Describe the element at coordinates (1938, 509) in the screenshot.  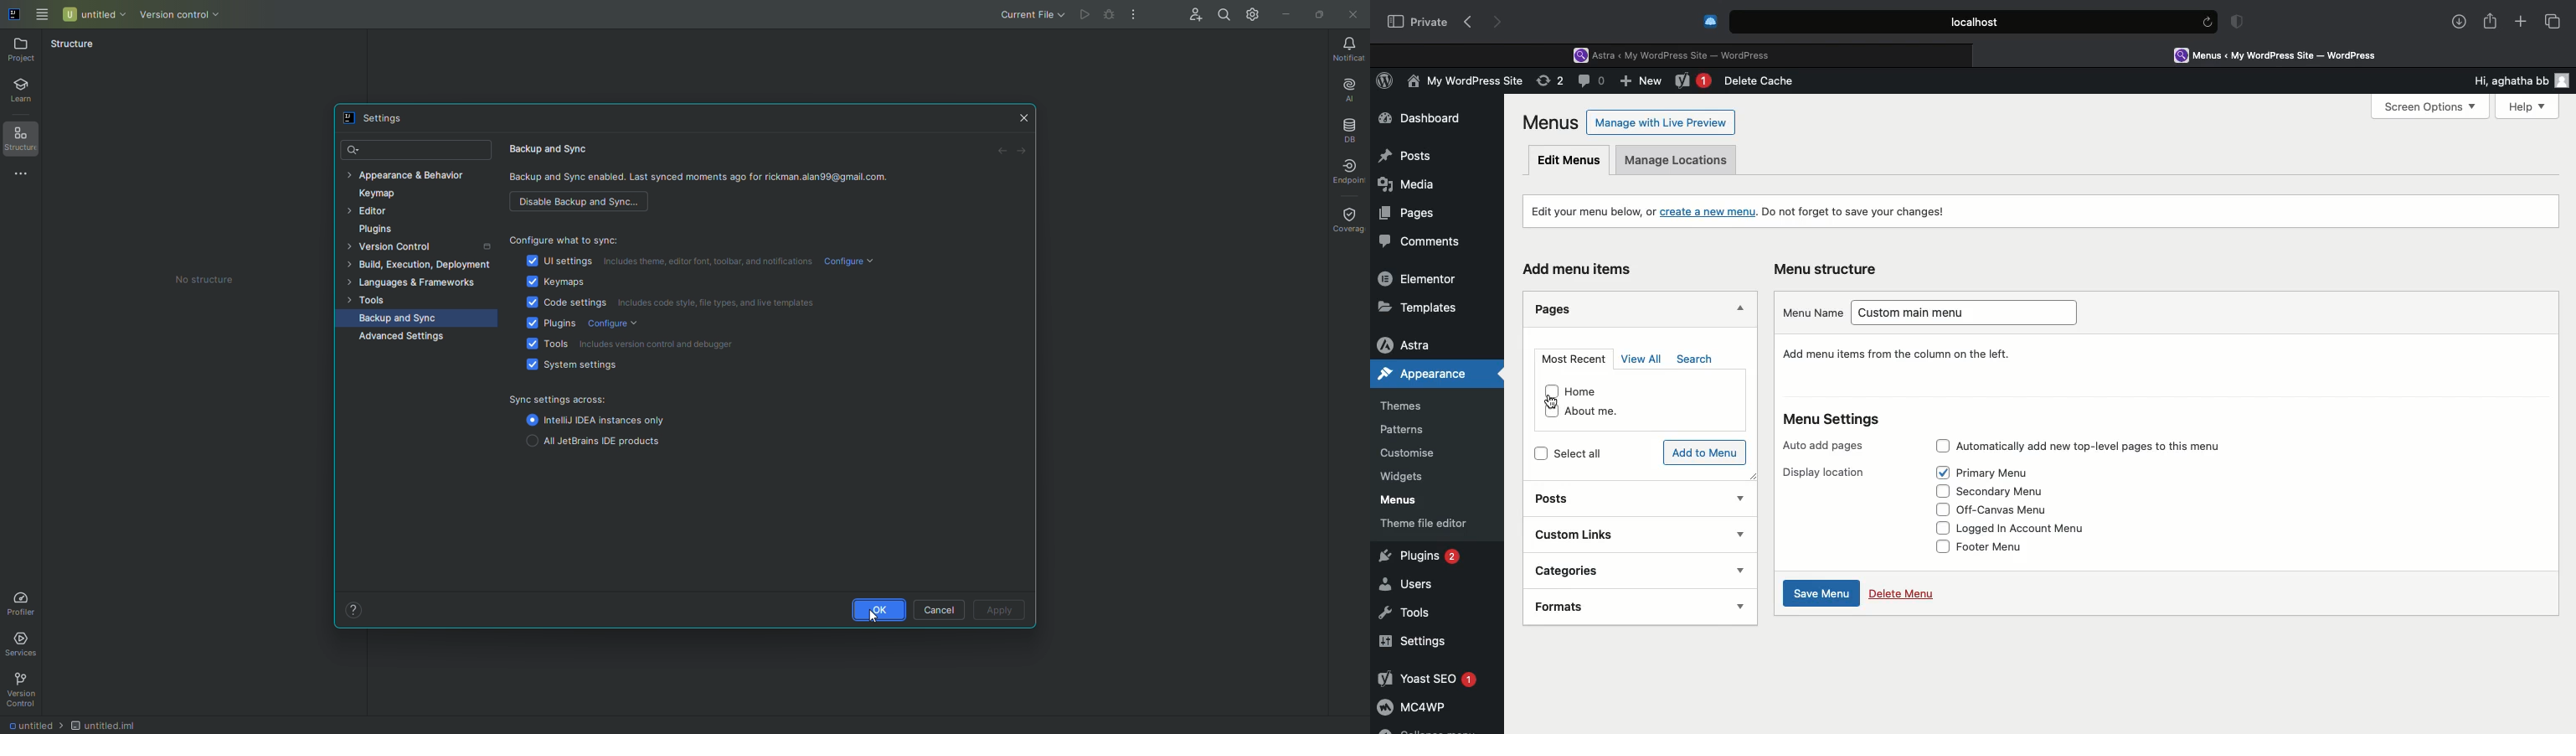
I see `Check box` at that location.